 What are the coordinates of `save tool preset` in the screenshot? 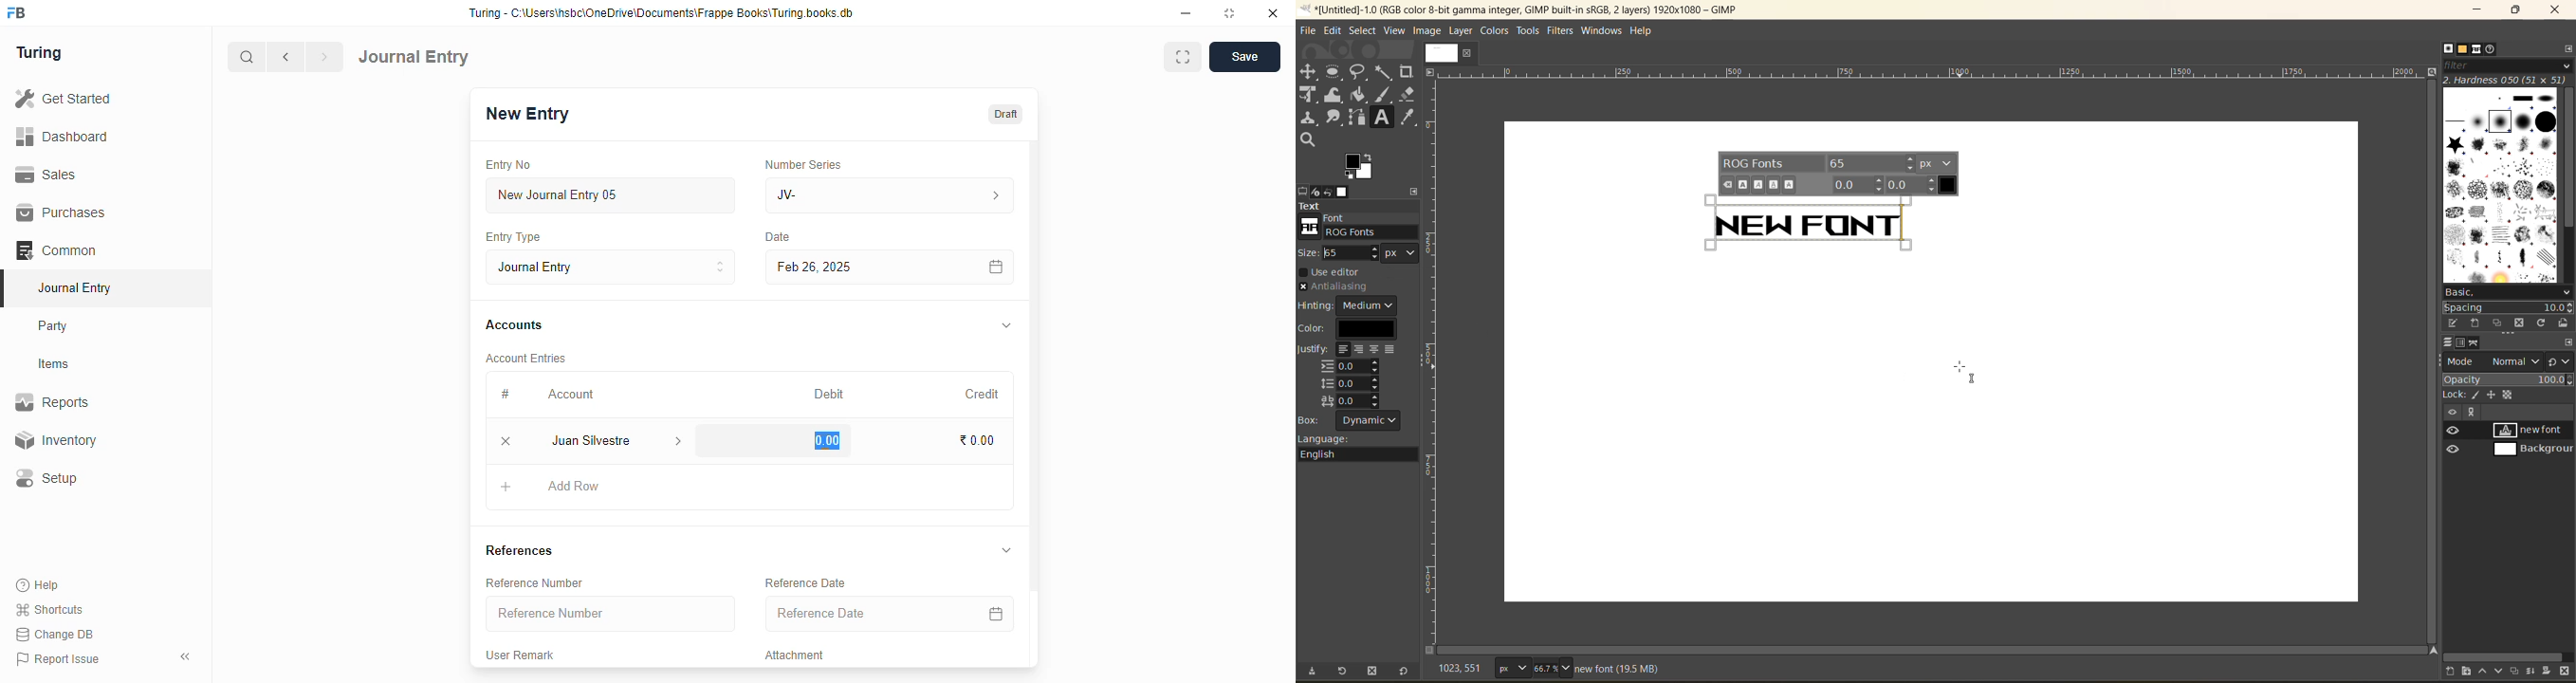 It's located at (1314, 672).